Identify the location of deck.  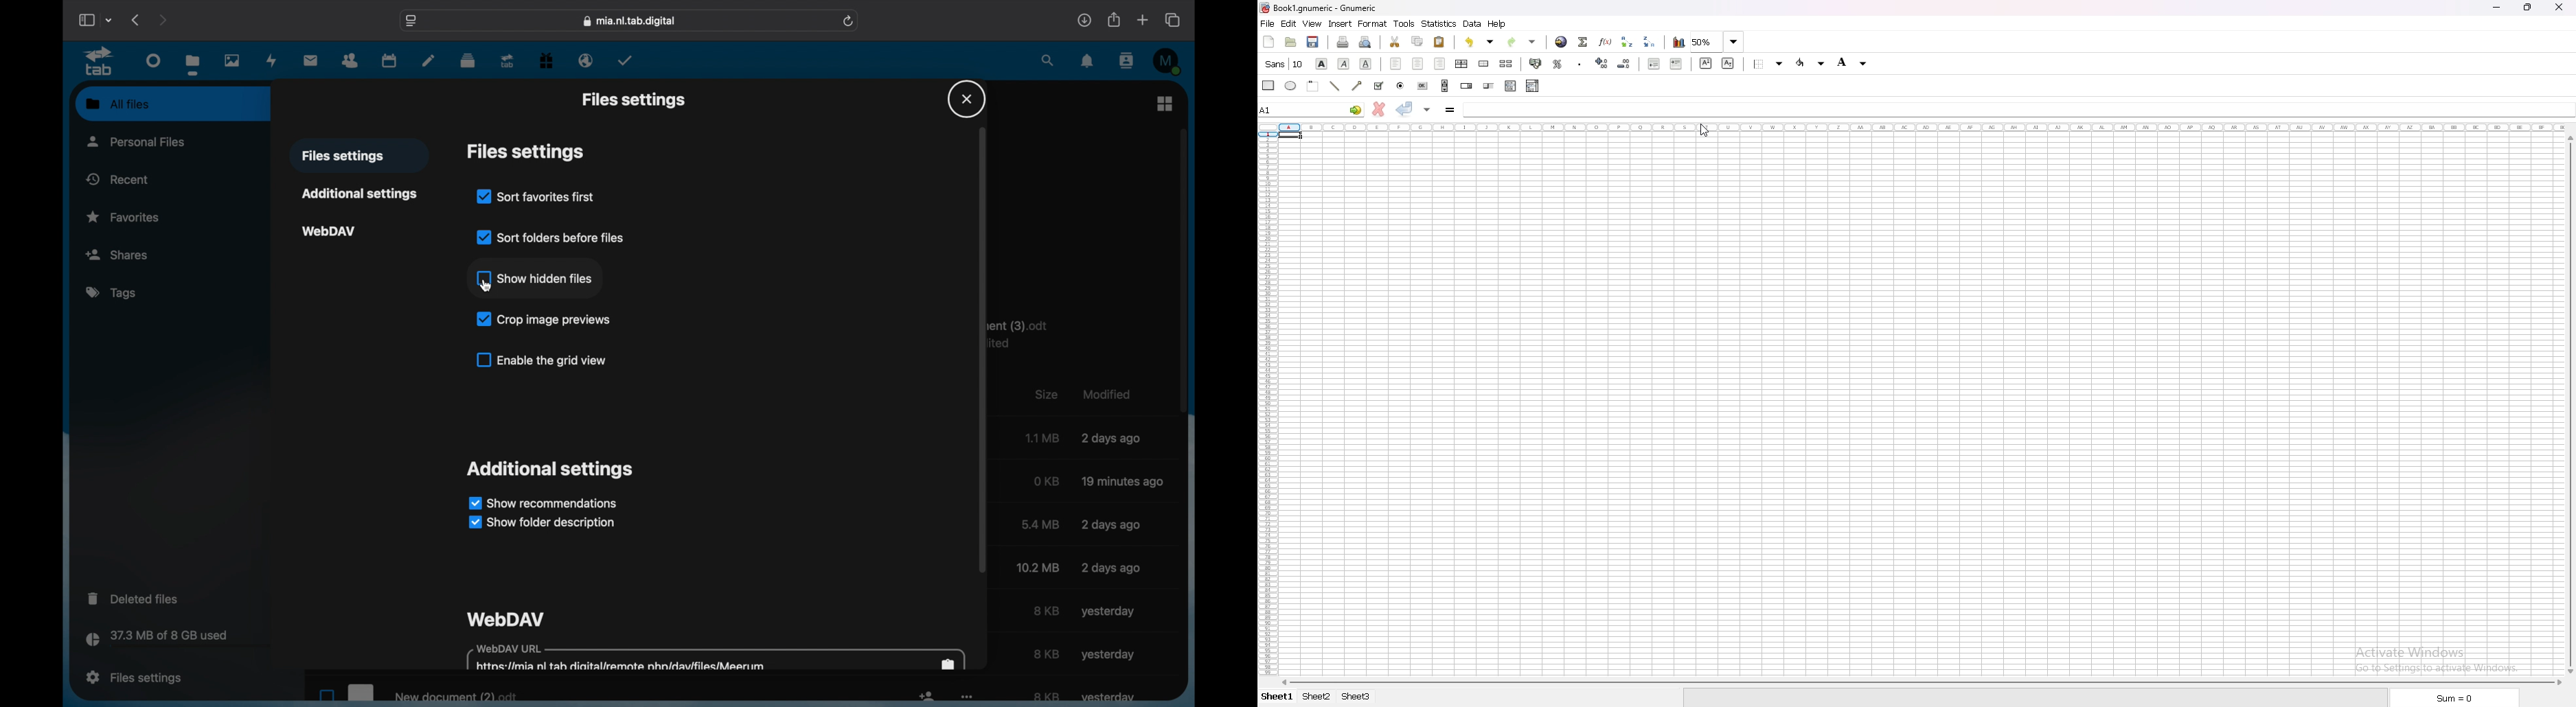
(467, 61).